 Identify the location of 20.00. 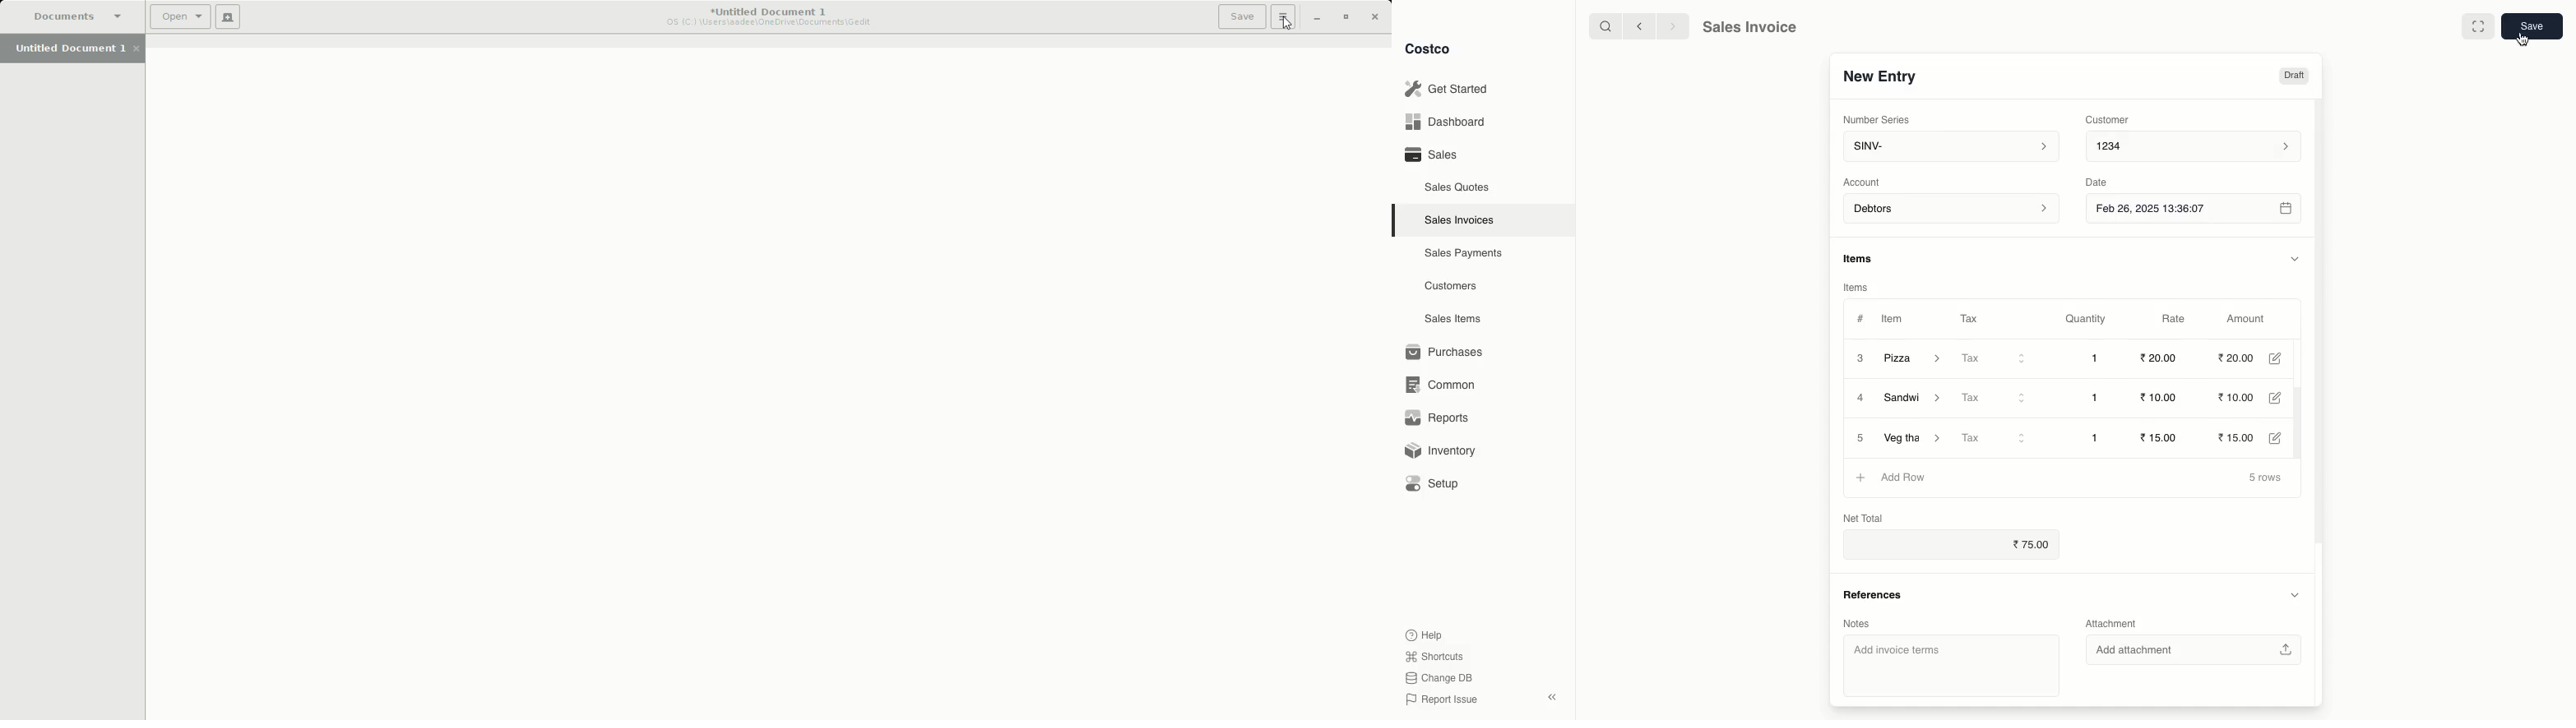
(2238, 358).